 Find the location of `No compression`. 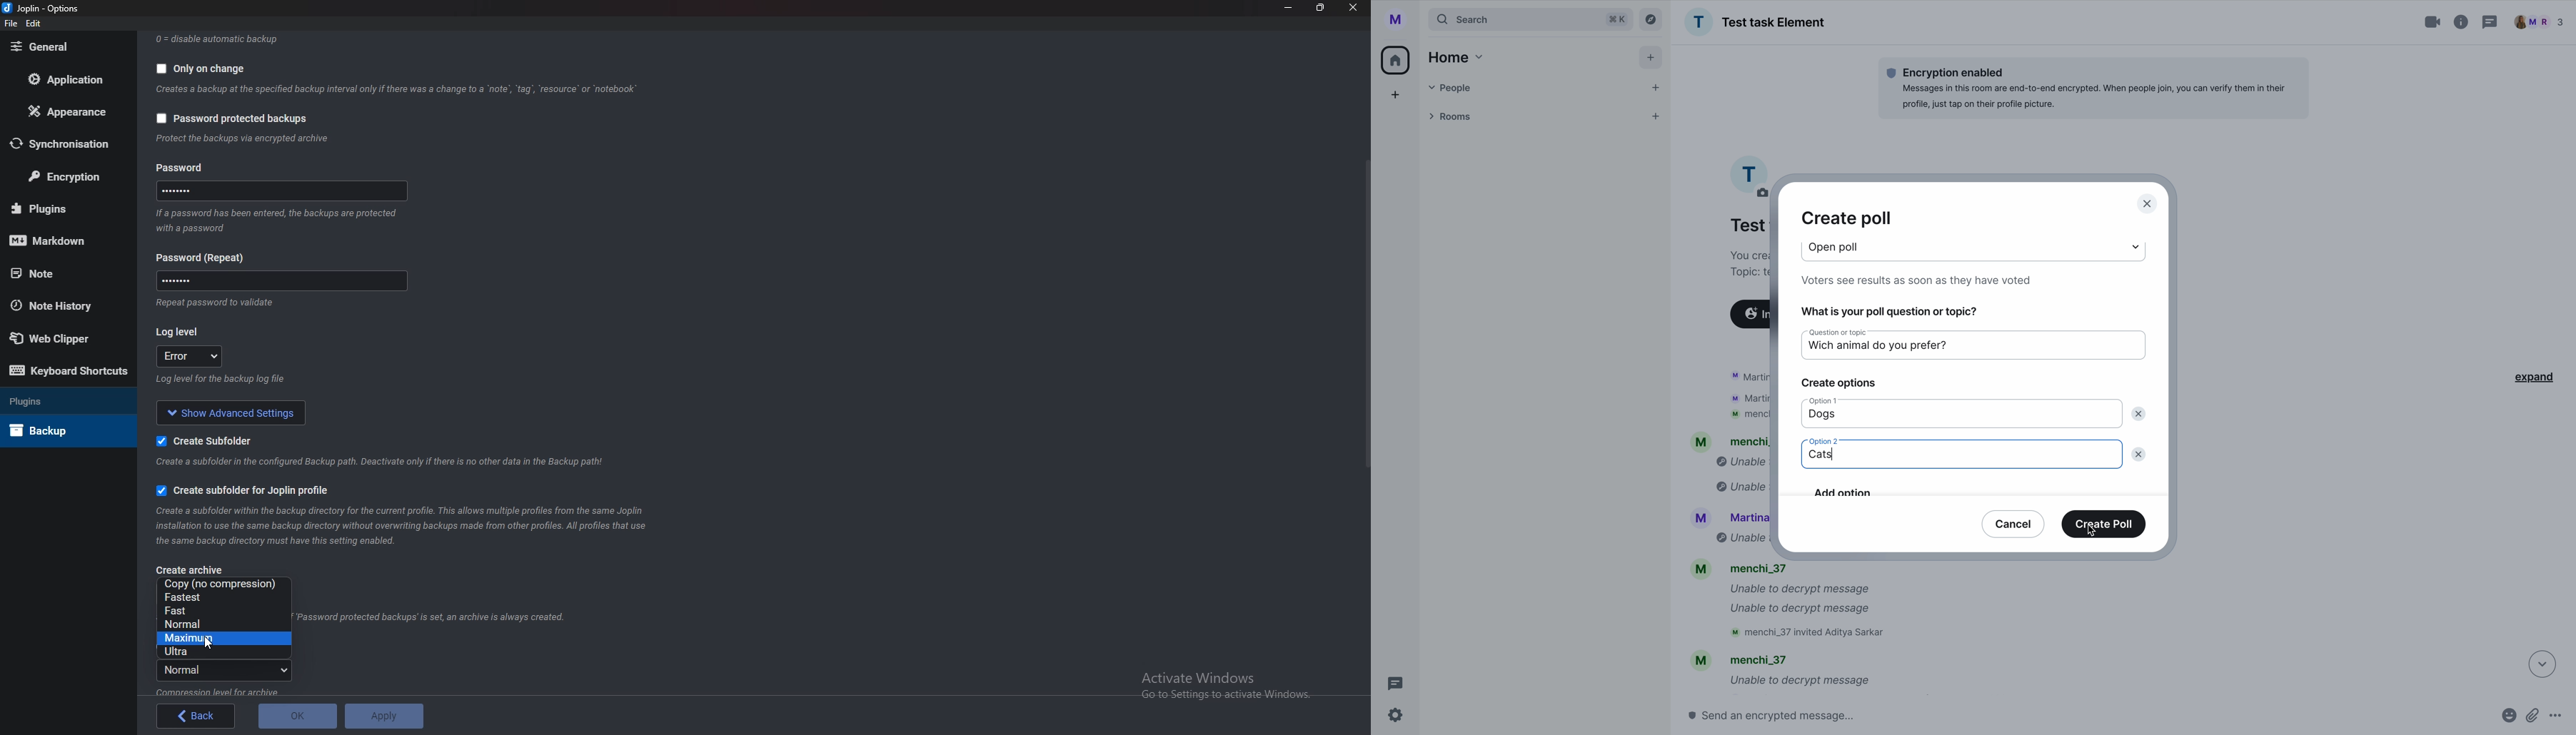

No compression is located at coordinates (224, 584).